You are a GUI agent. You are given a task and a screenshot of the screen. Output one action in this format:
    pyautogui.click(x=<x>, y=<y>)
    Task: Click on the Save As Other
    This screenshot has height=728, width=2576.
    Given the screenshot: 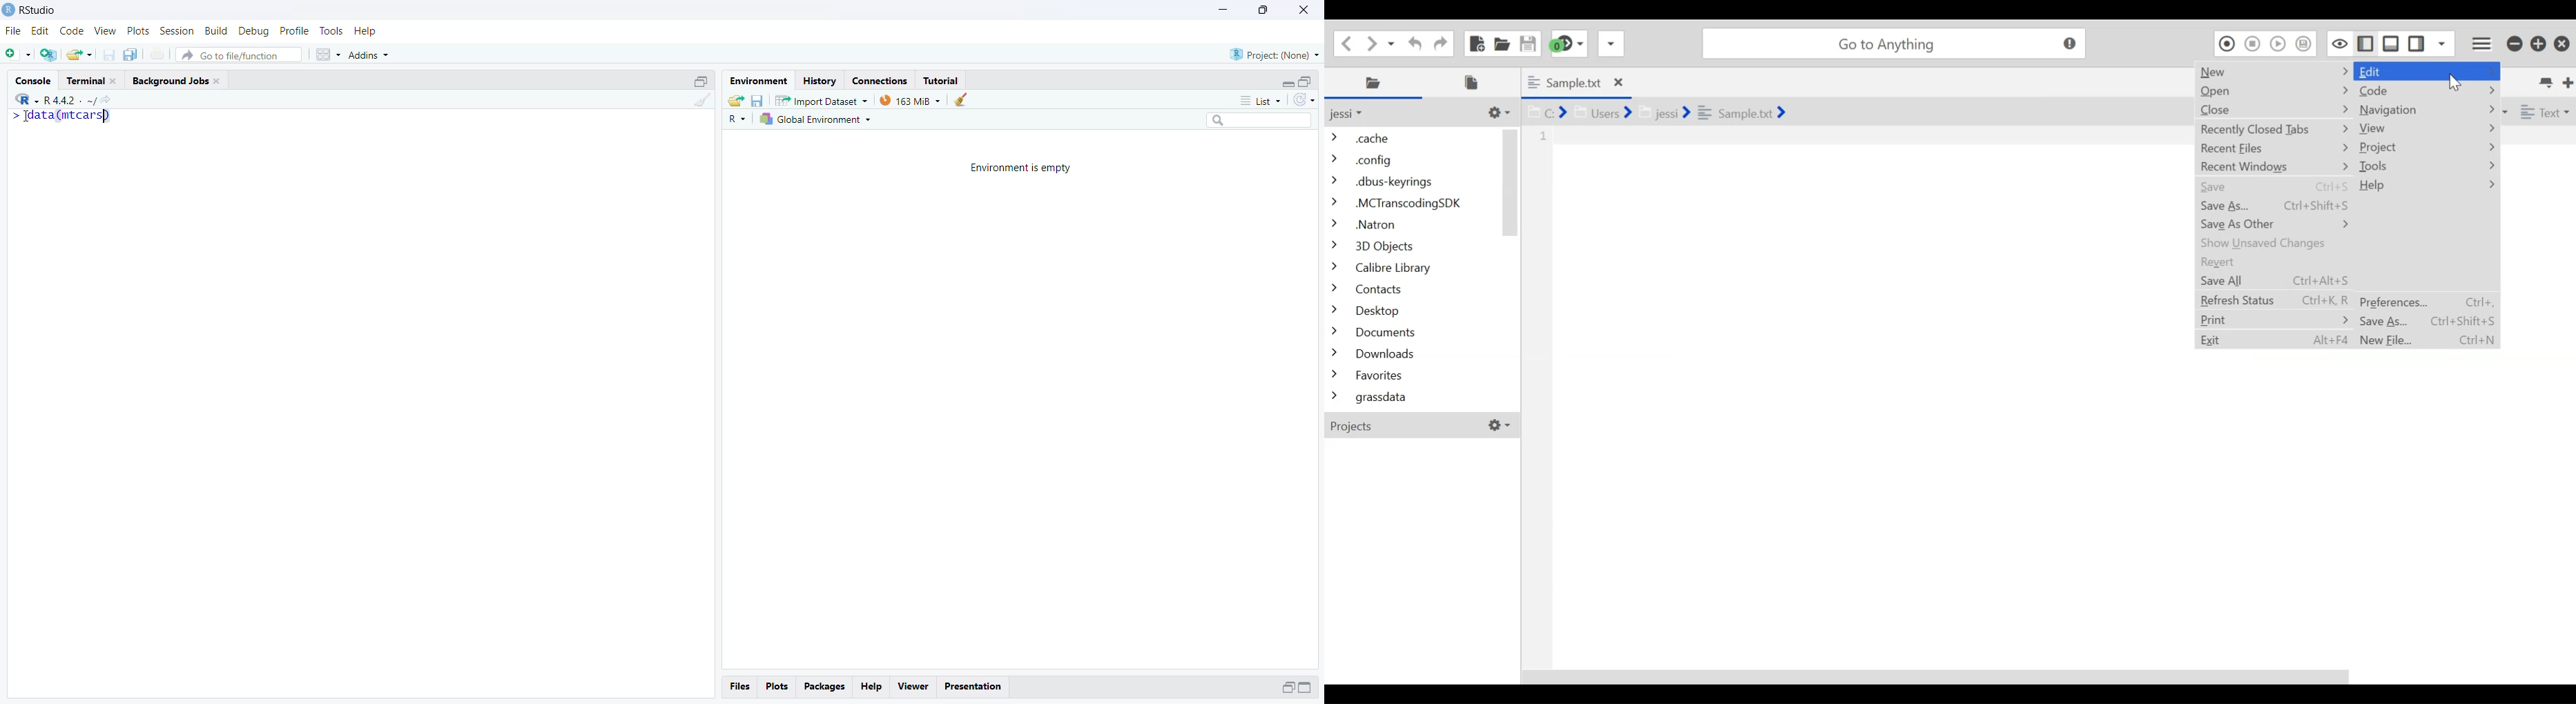 What is the action you would take?
    pyautogui.click(x=2273, y=224)
    